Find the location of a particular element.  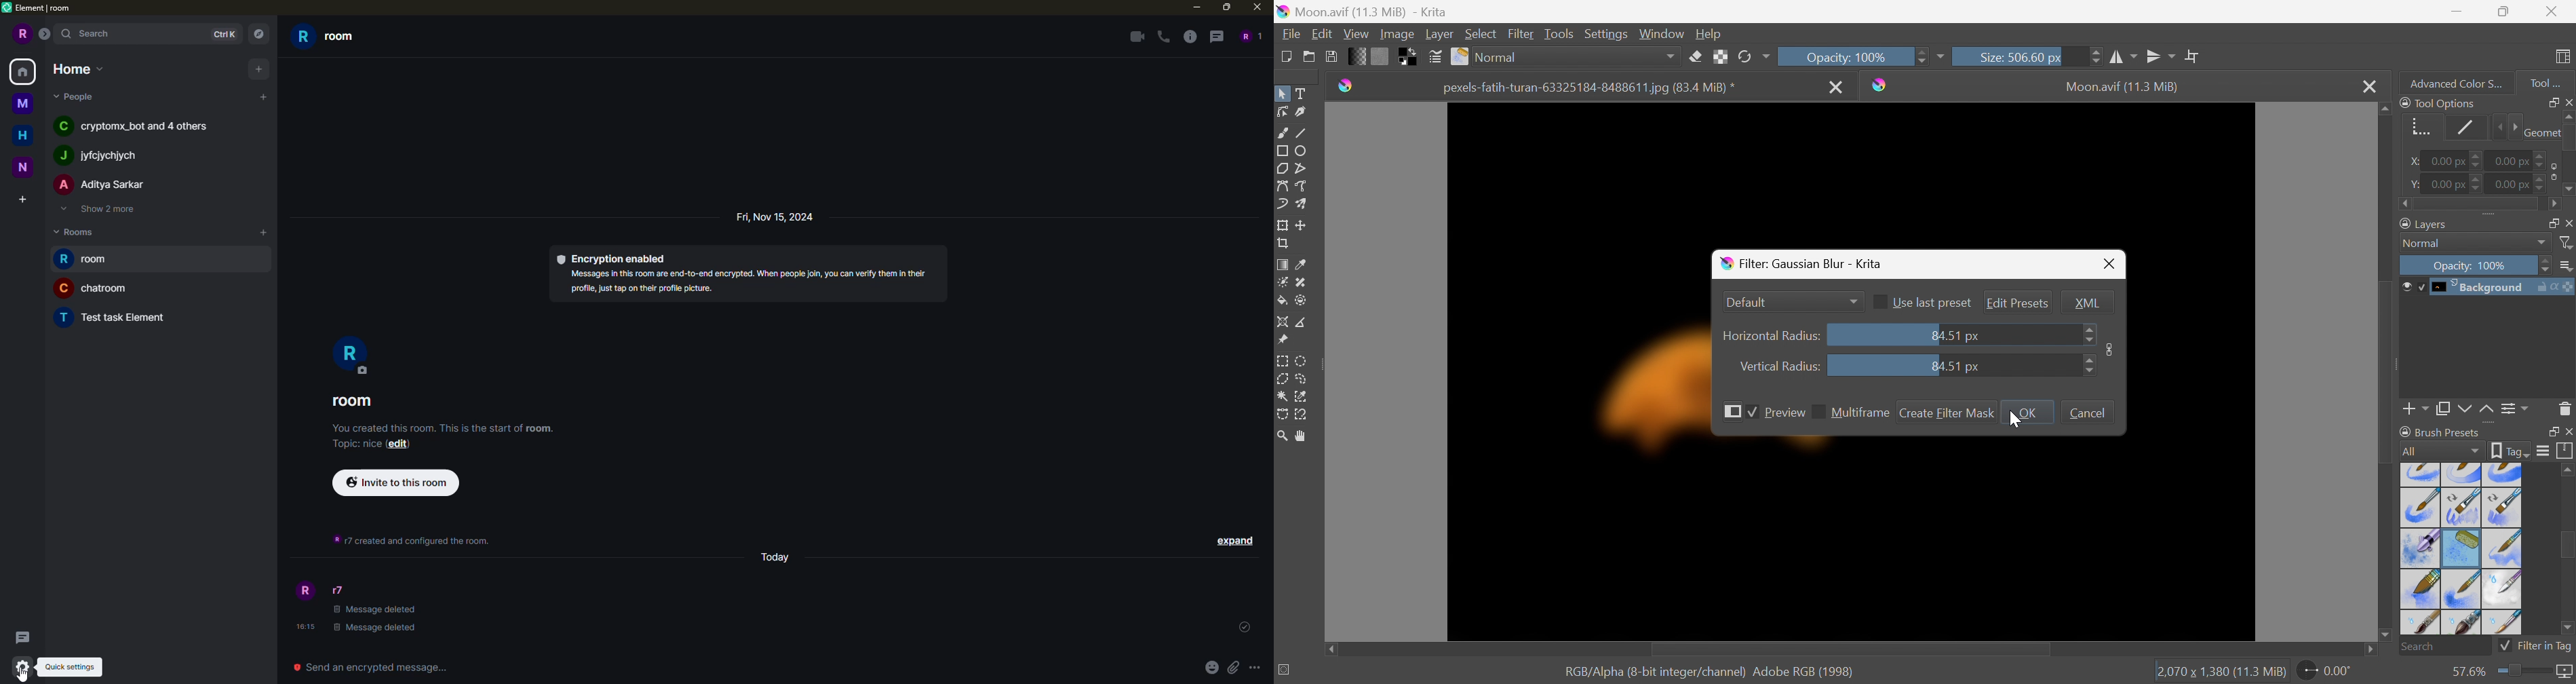

Vertical Radius: is located at coordinates (1779, 365).